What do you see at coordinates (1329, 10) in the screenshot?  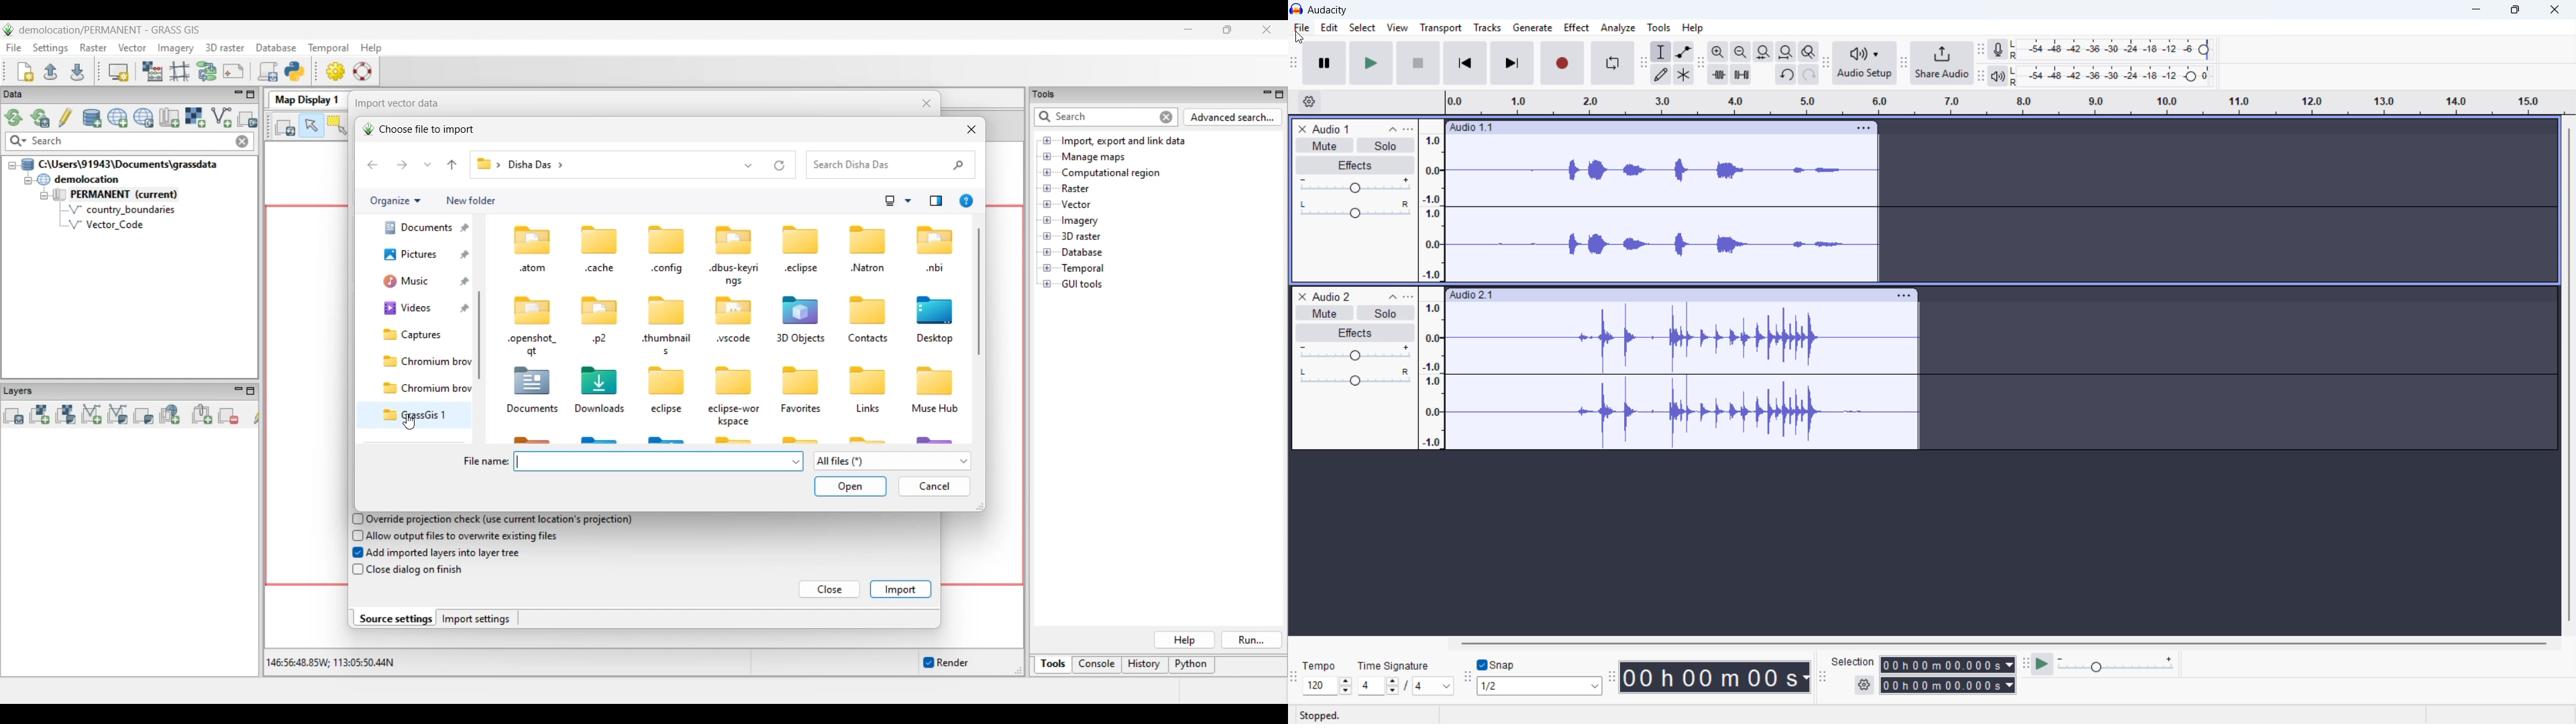 I see `Audacity` at bounding box center [1329, 10].